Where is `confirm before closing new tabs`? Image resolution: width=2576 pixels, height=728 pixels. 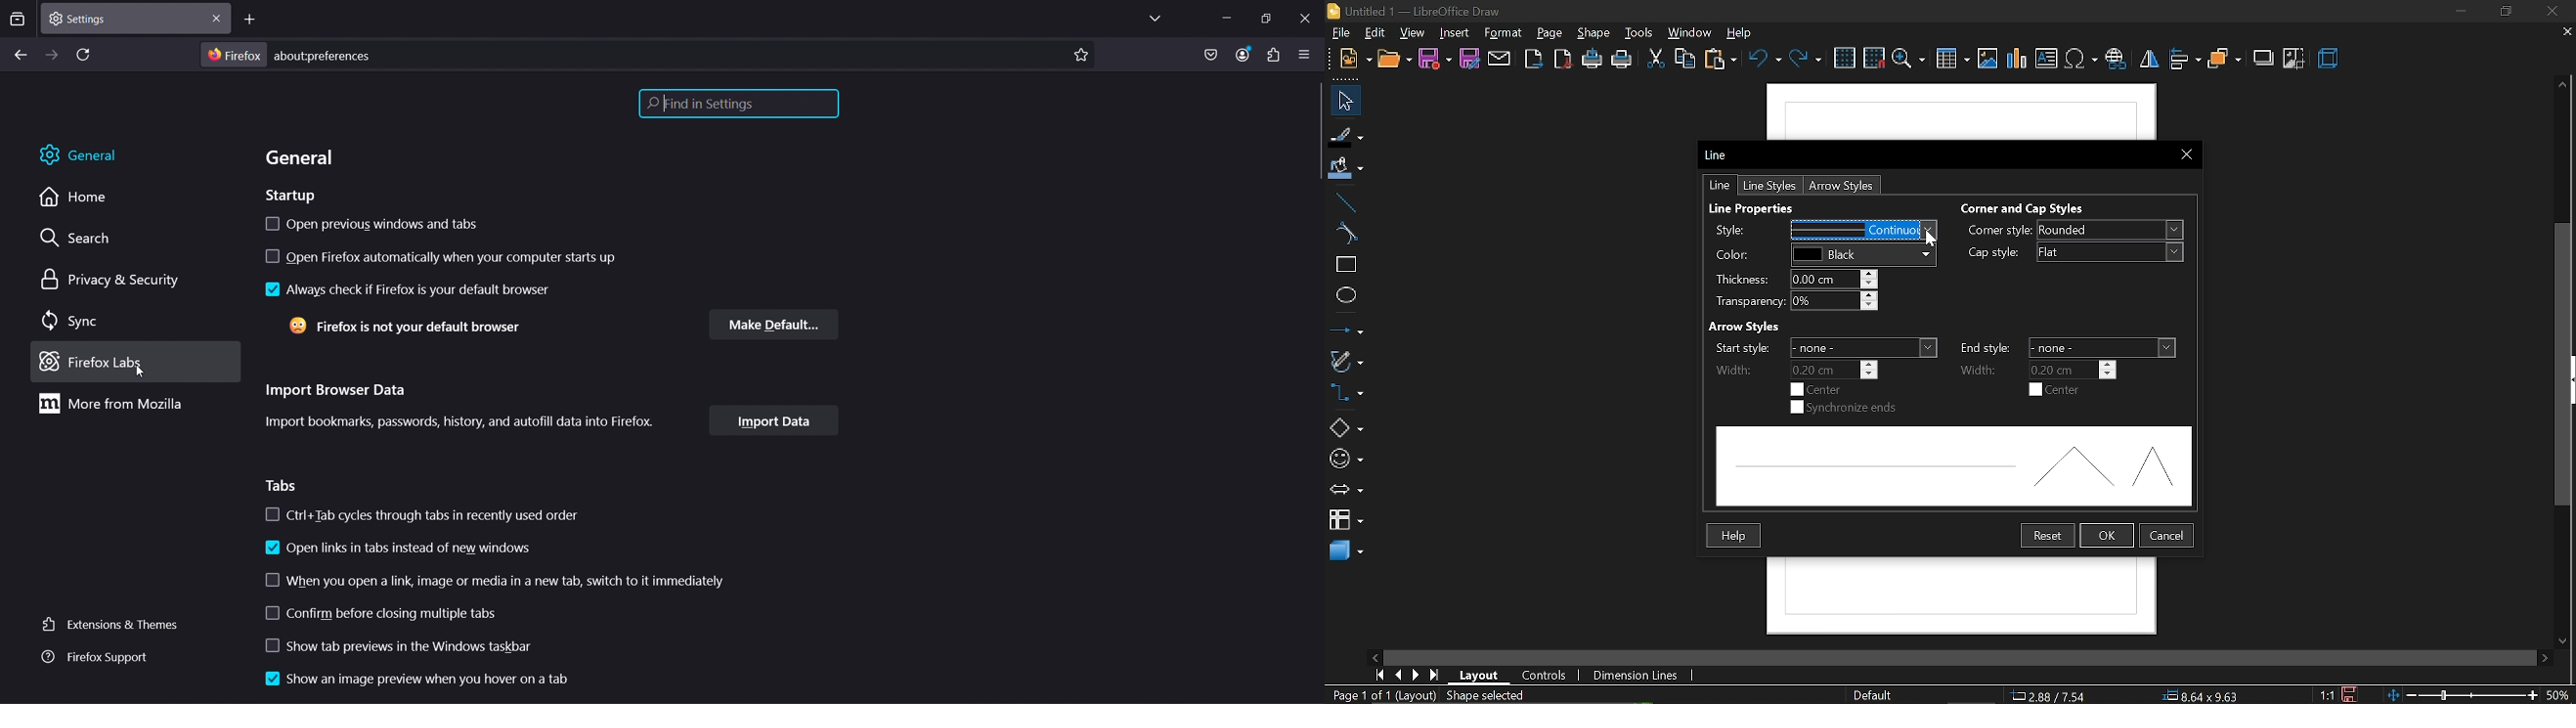
confirm before closing new tabs is located at coordinates (383, 616).